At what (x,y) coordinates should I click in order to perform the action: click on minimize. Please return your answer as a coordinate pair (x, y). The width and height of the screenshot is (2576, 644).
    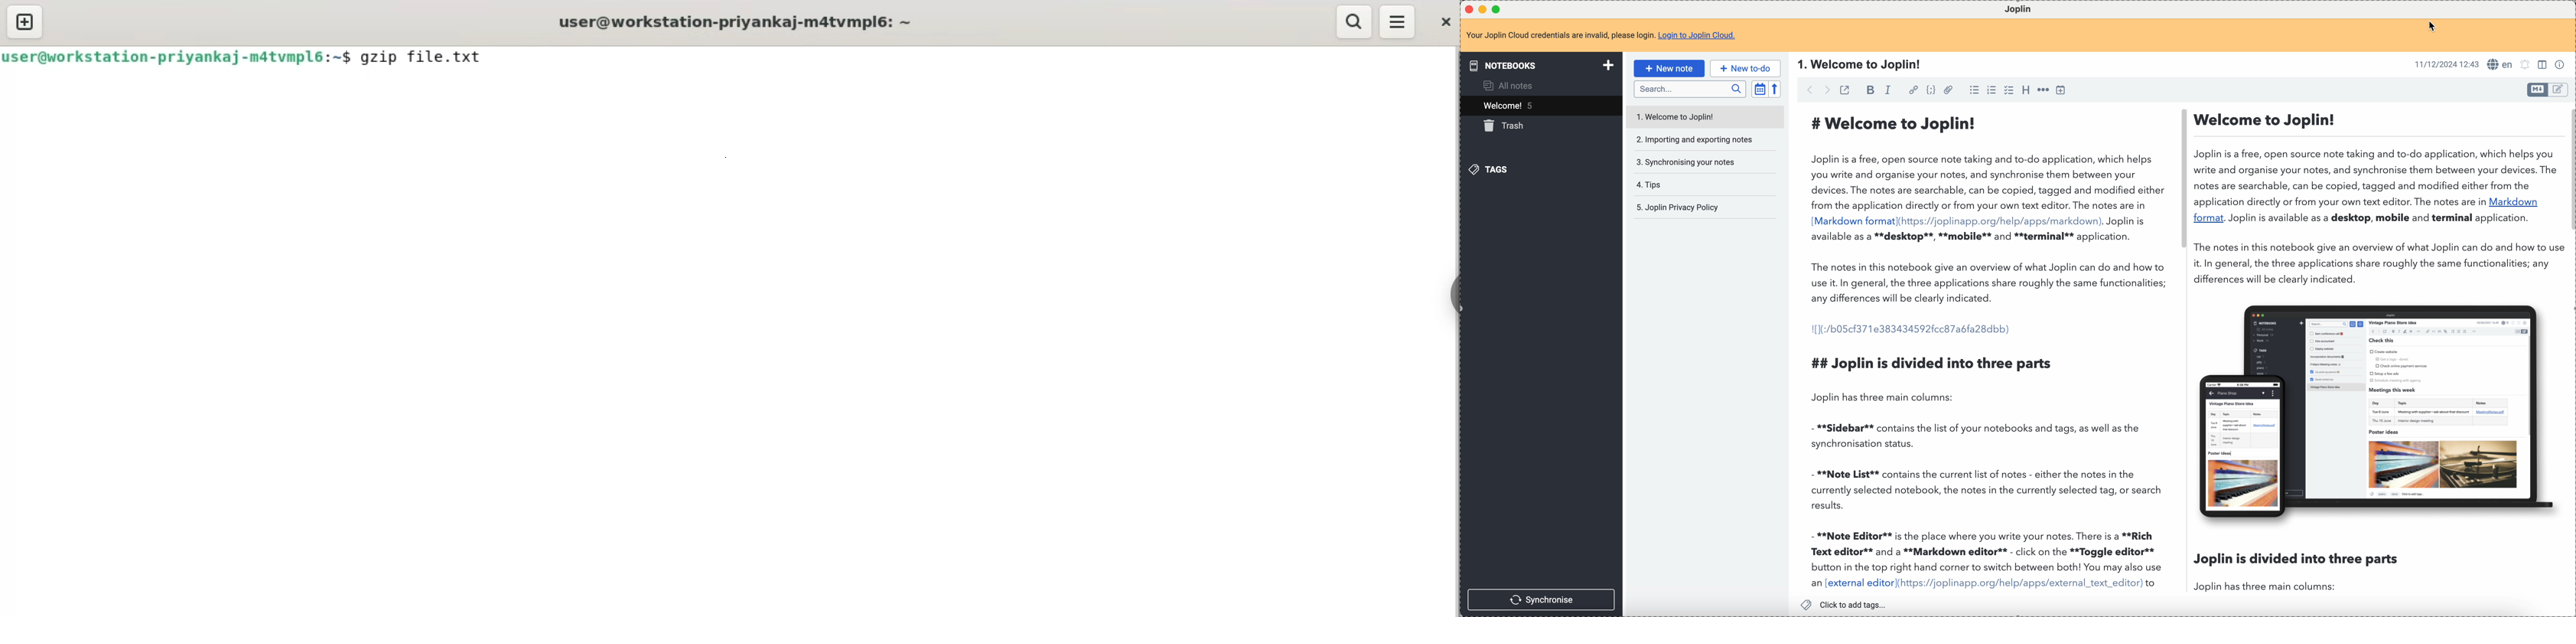
    Looking at the image, I should click on (1483, 9).